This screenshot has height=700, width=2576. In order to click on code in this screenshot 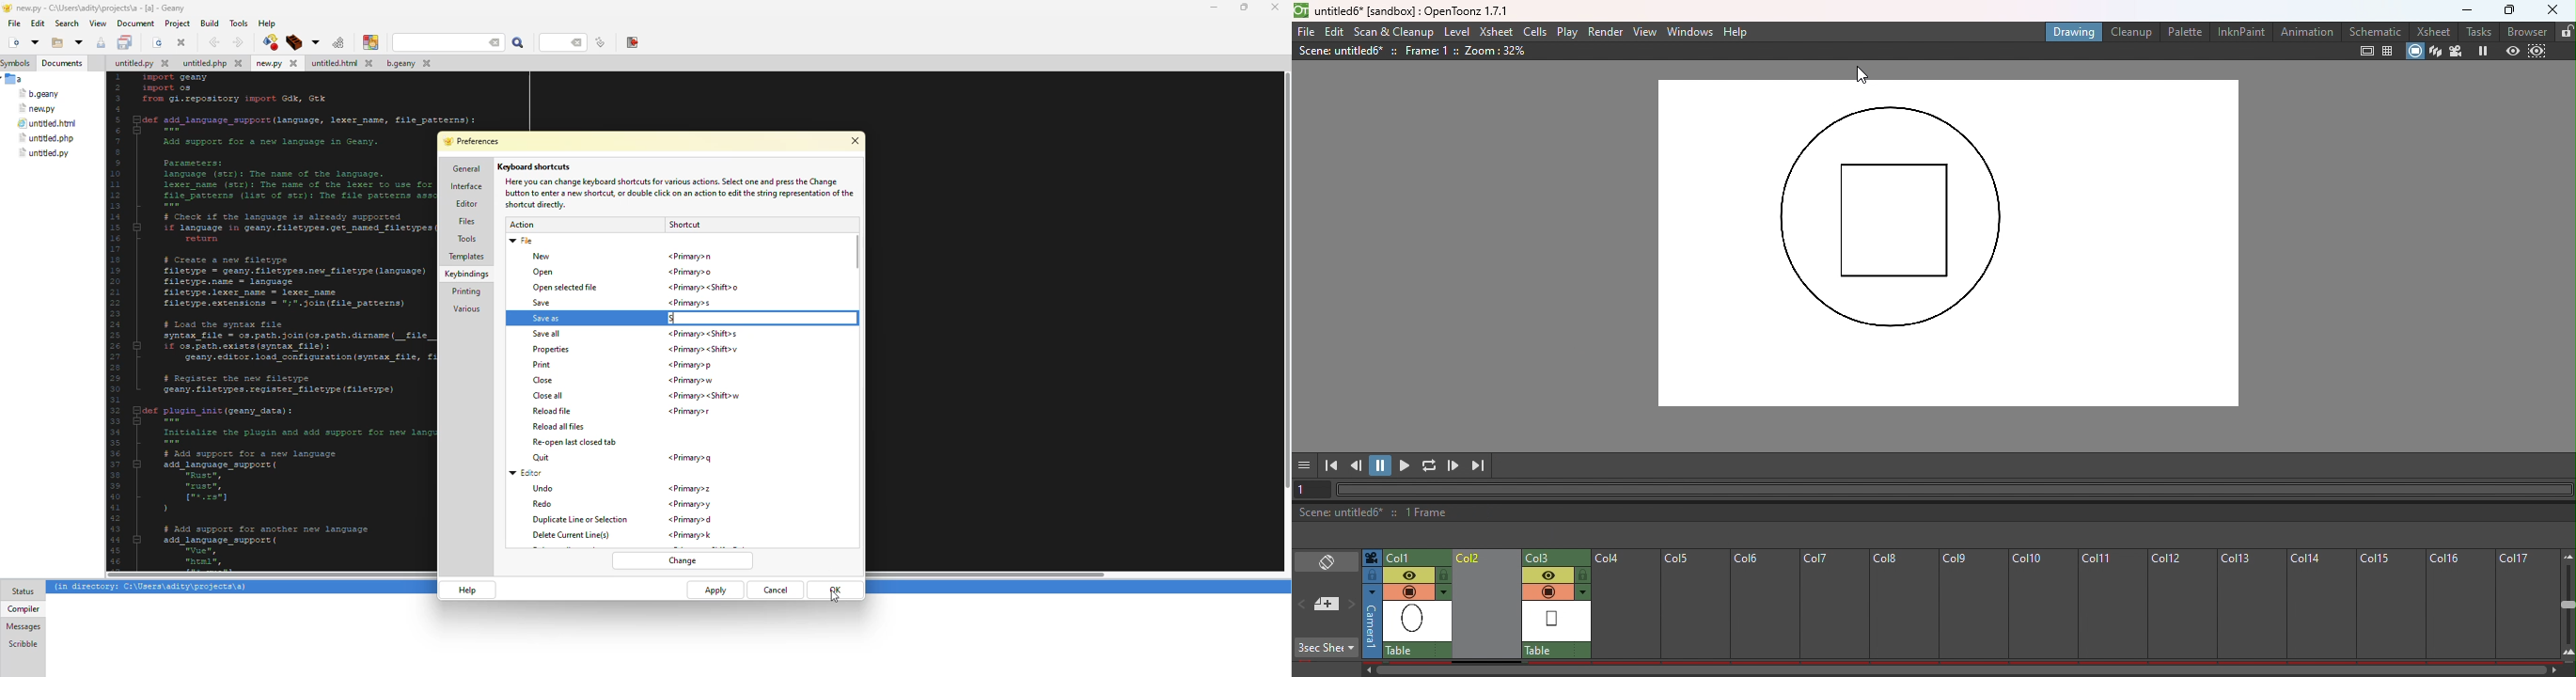, I will do `click(259, 319)`.